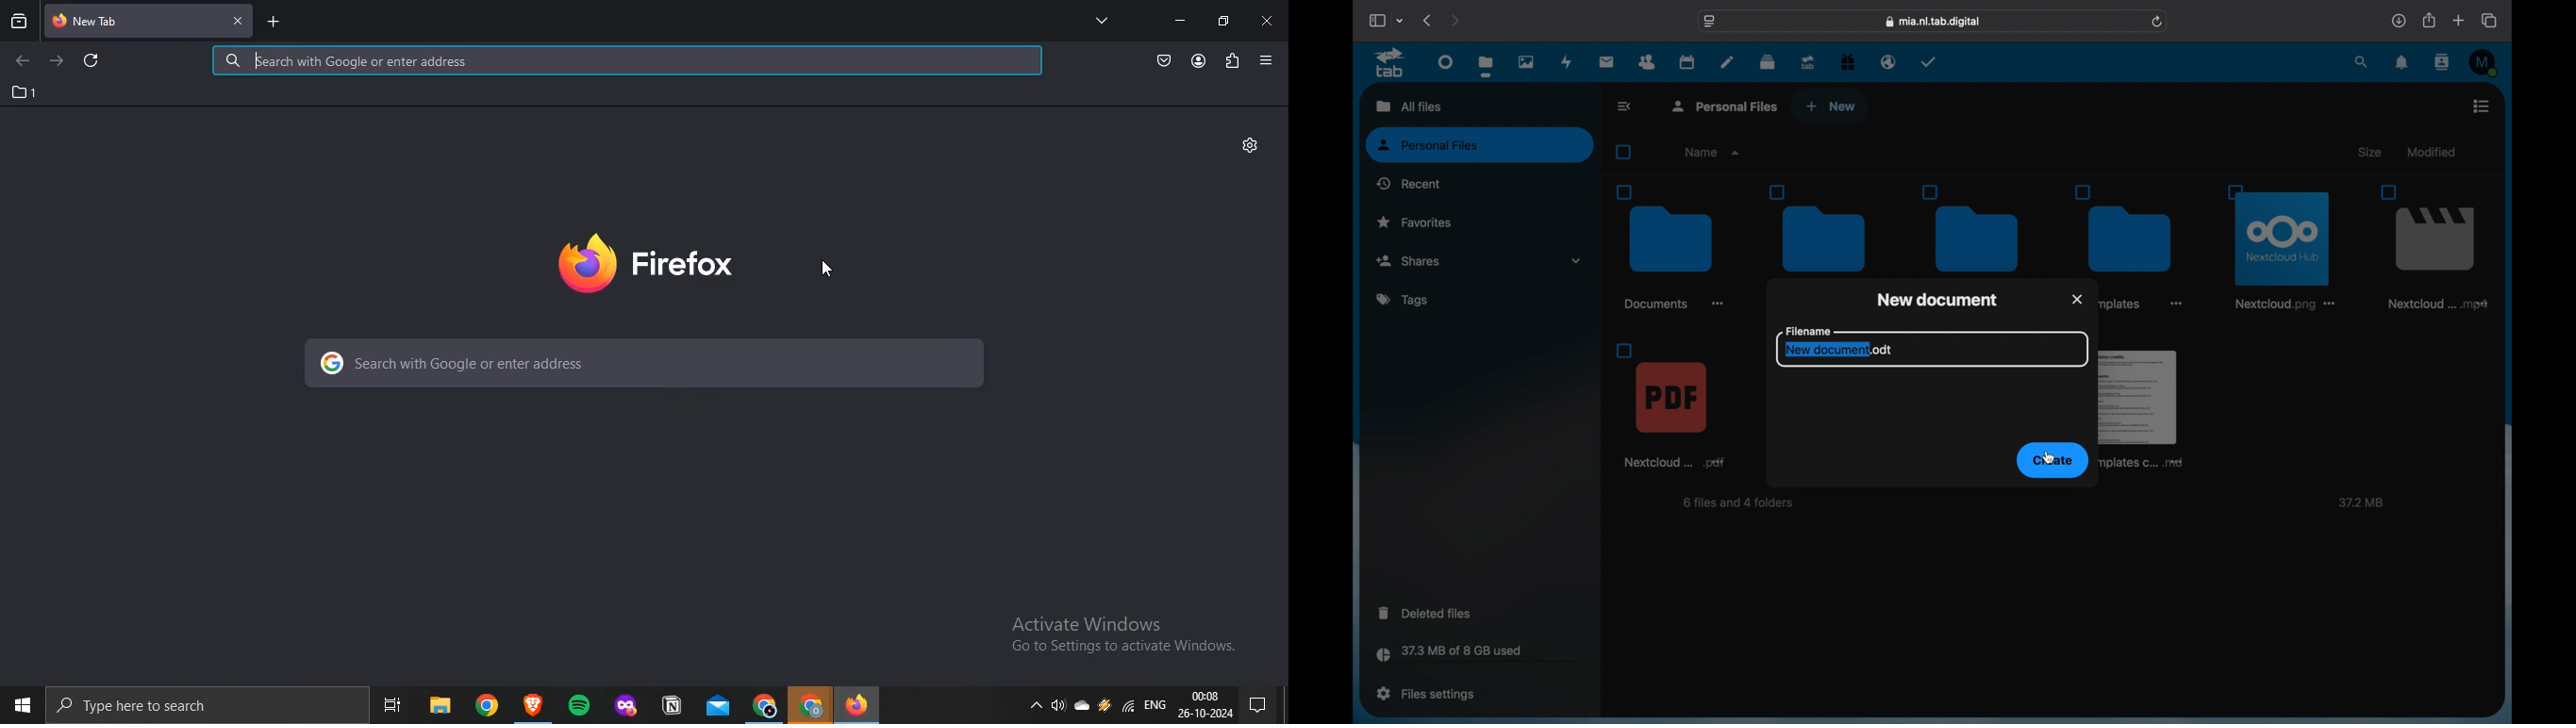 The image size is (2576, 728). What do you see at coordinates (2481, 106) in the screenshot?
I see `list view` at bounding box center [2481, 106].